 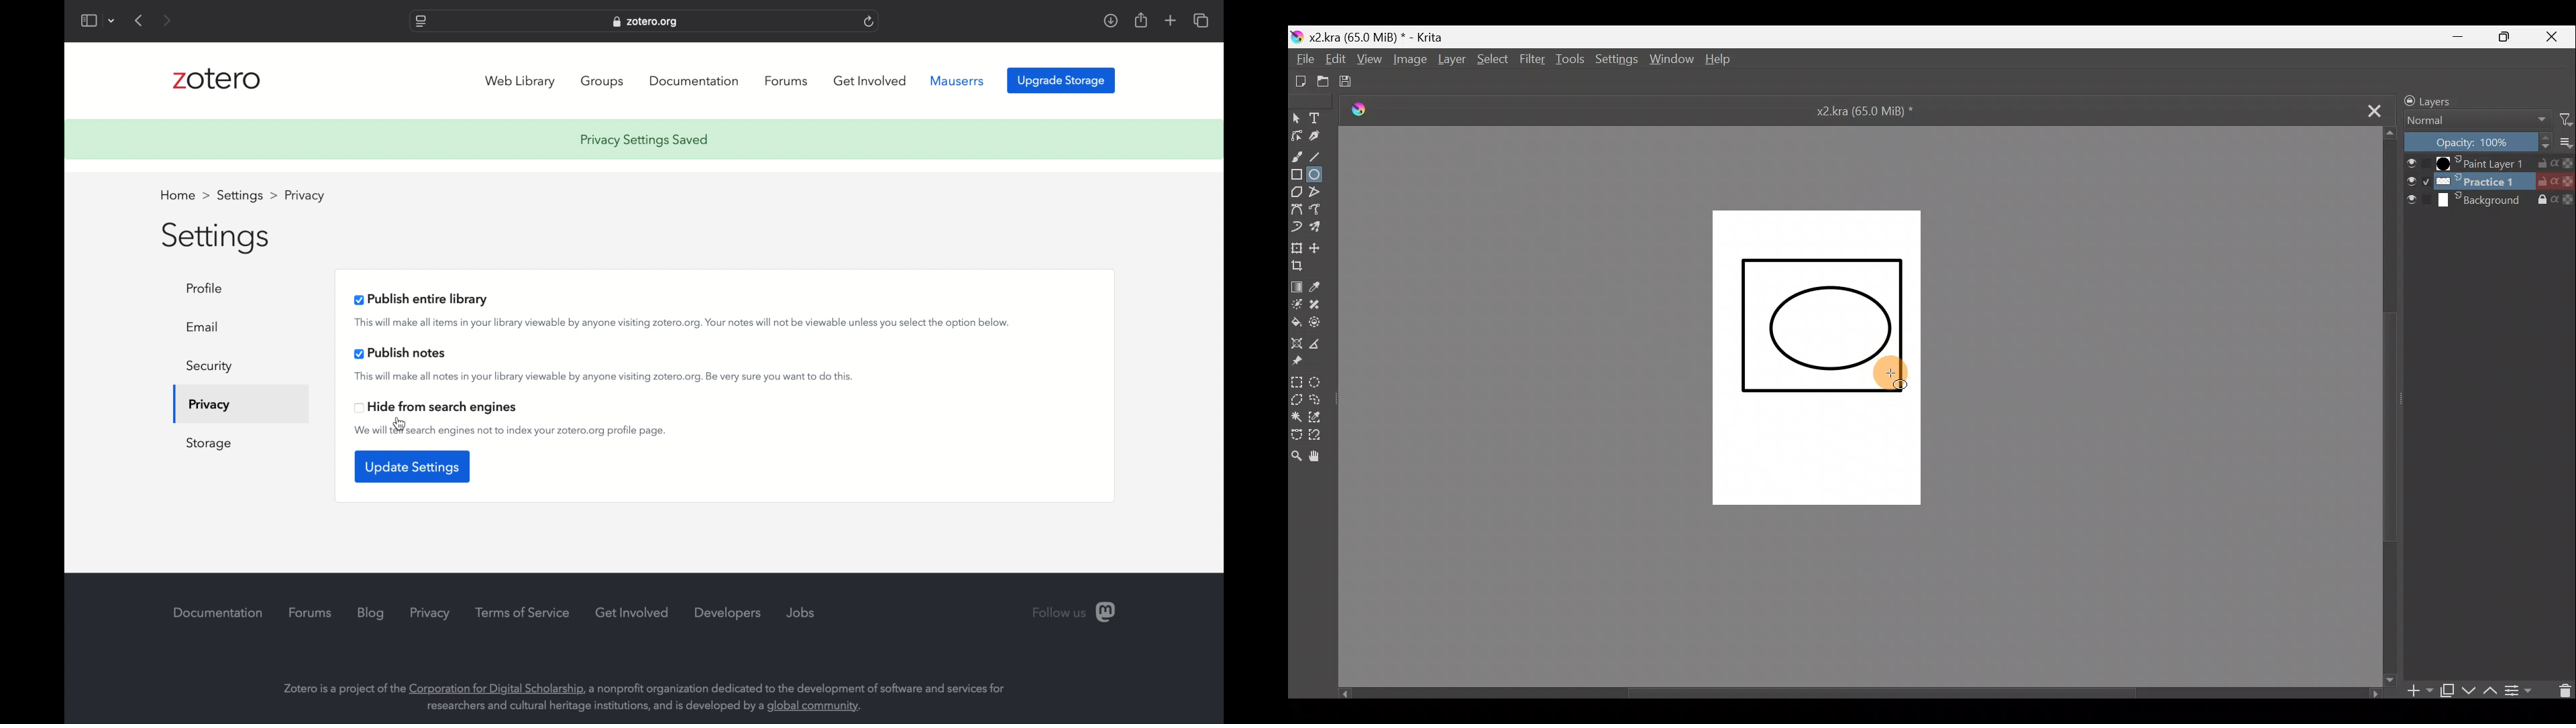 What do you see at coordinates (604, 377) in the screenshot?
I see `this will make all notes inn your library viewable` at bounding box center [604, 377].